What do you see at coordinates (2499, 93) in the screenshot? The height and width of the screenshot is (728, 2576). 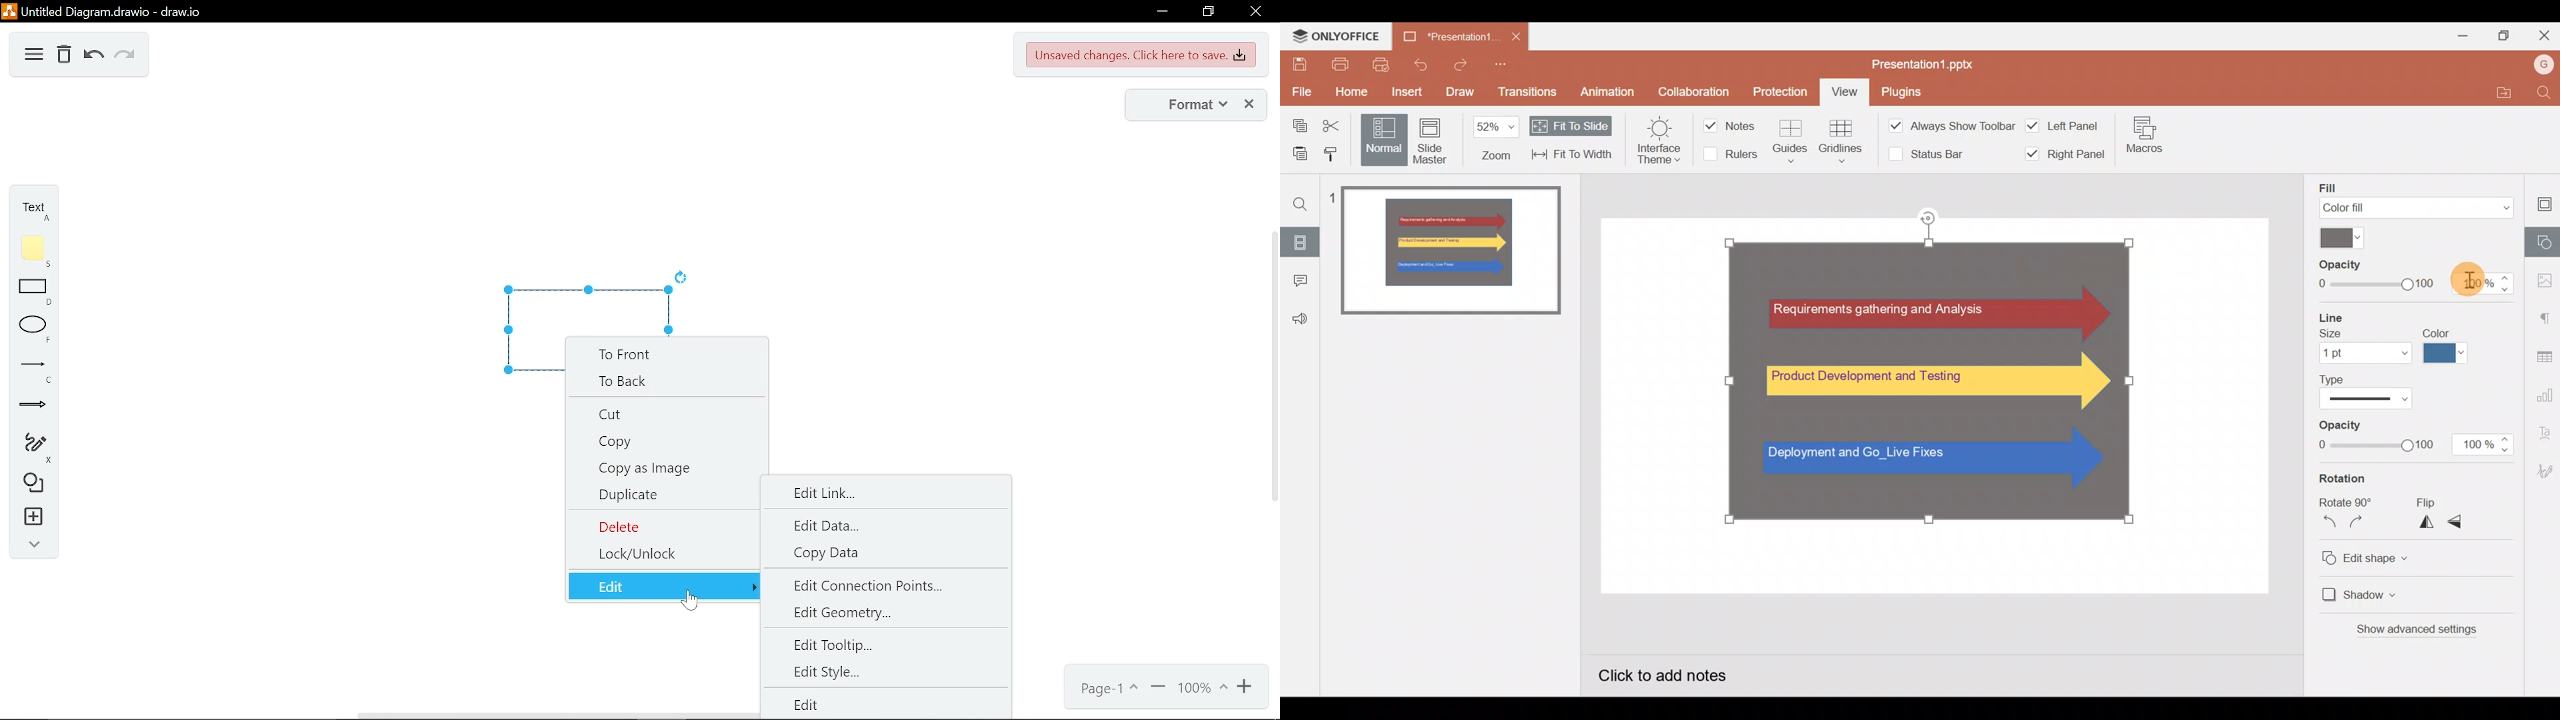 I see `Open file location` at bounding box center [2499, 93].